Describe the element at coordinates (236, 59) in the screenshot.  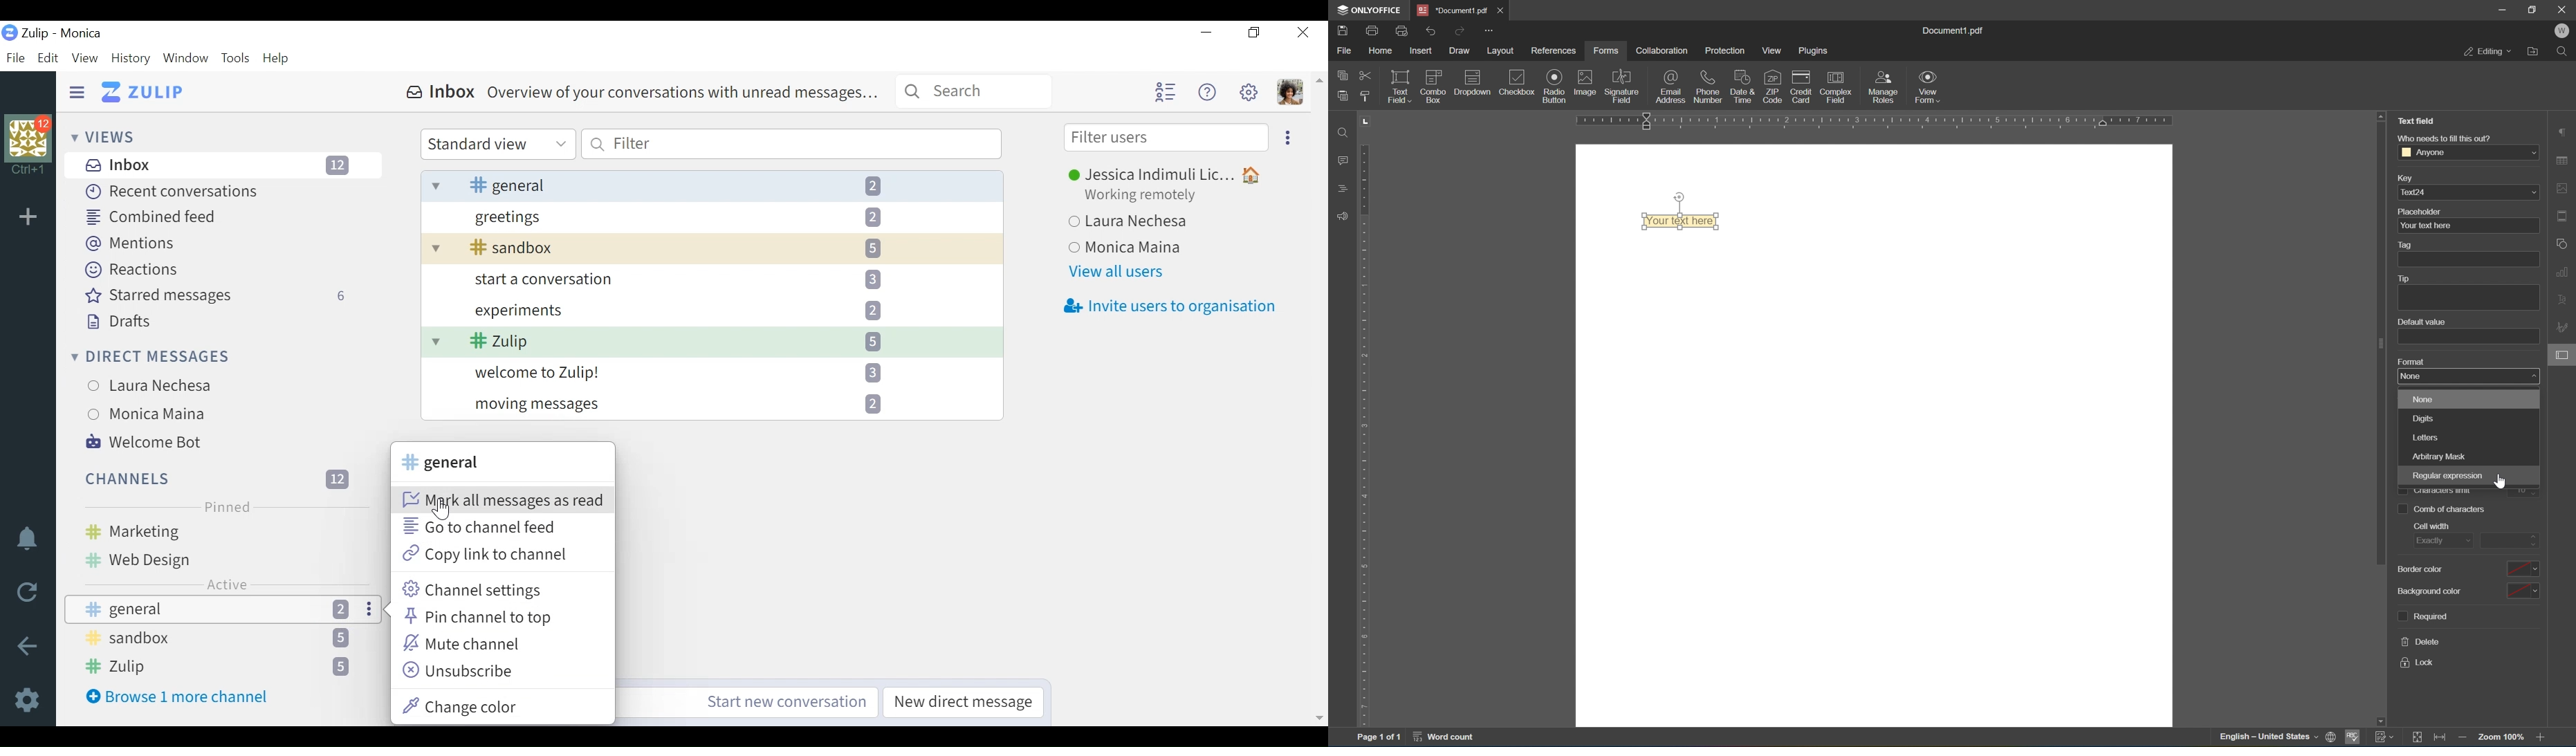
I see `Tools` at that location.